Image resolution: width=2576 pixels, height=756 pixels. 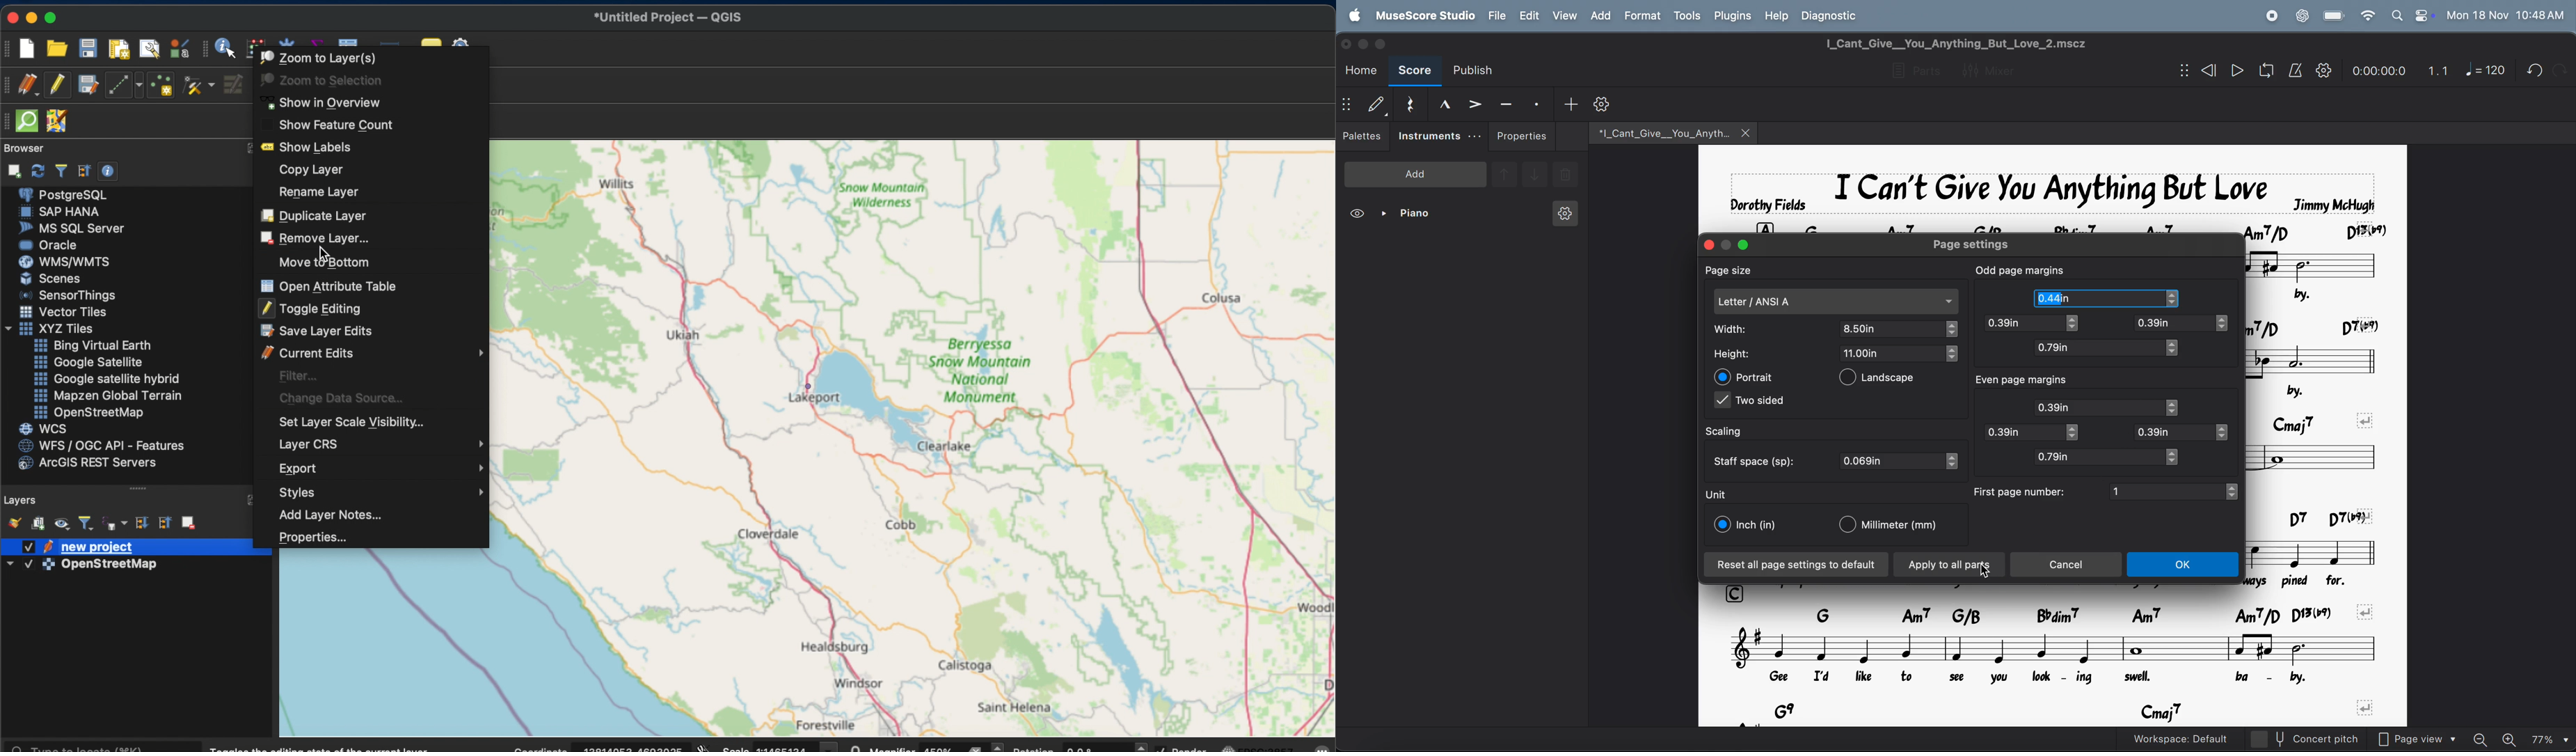 What do you see at coordinates (8, 123) in the screenshot?
I see `drag handle` at bounding box center [8, 123].